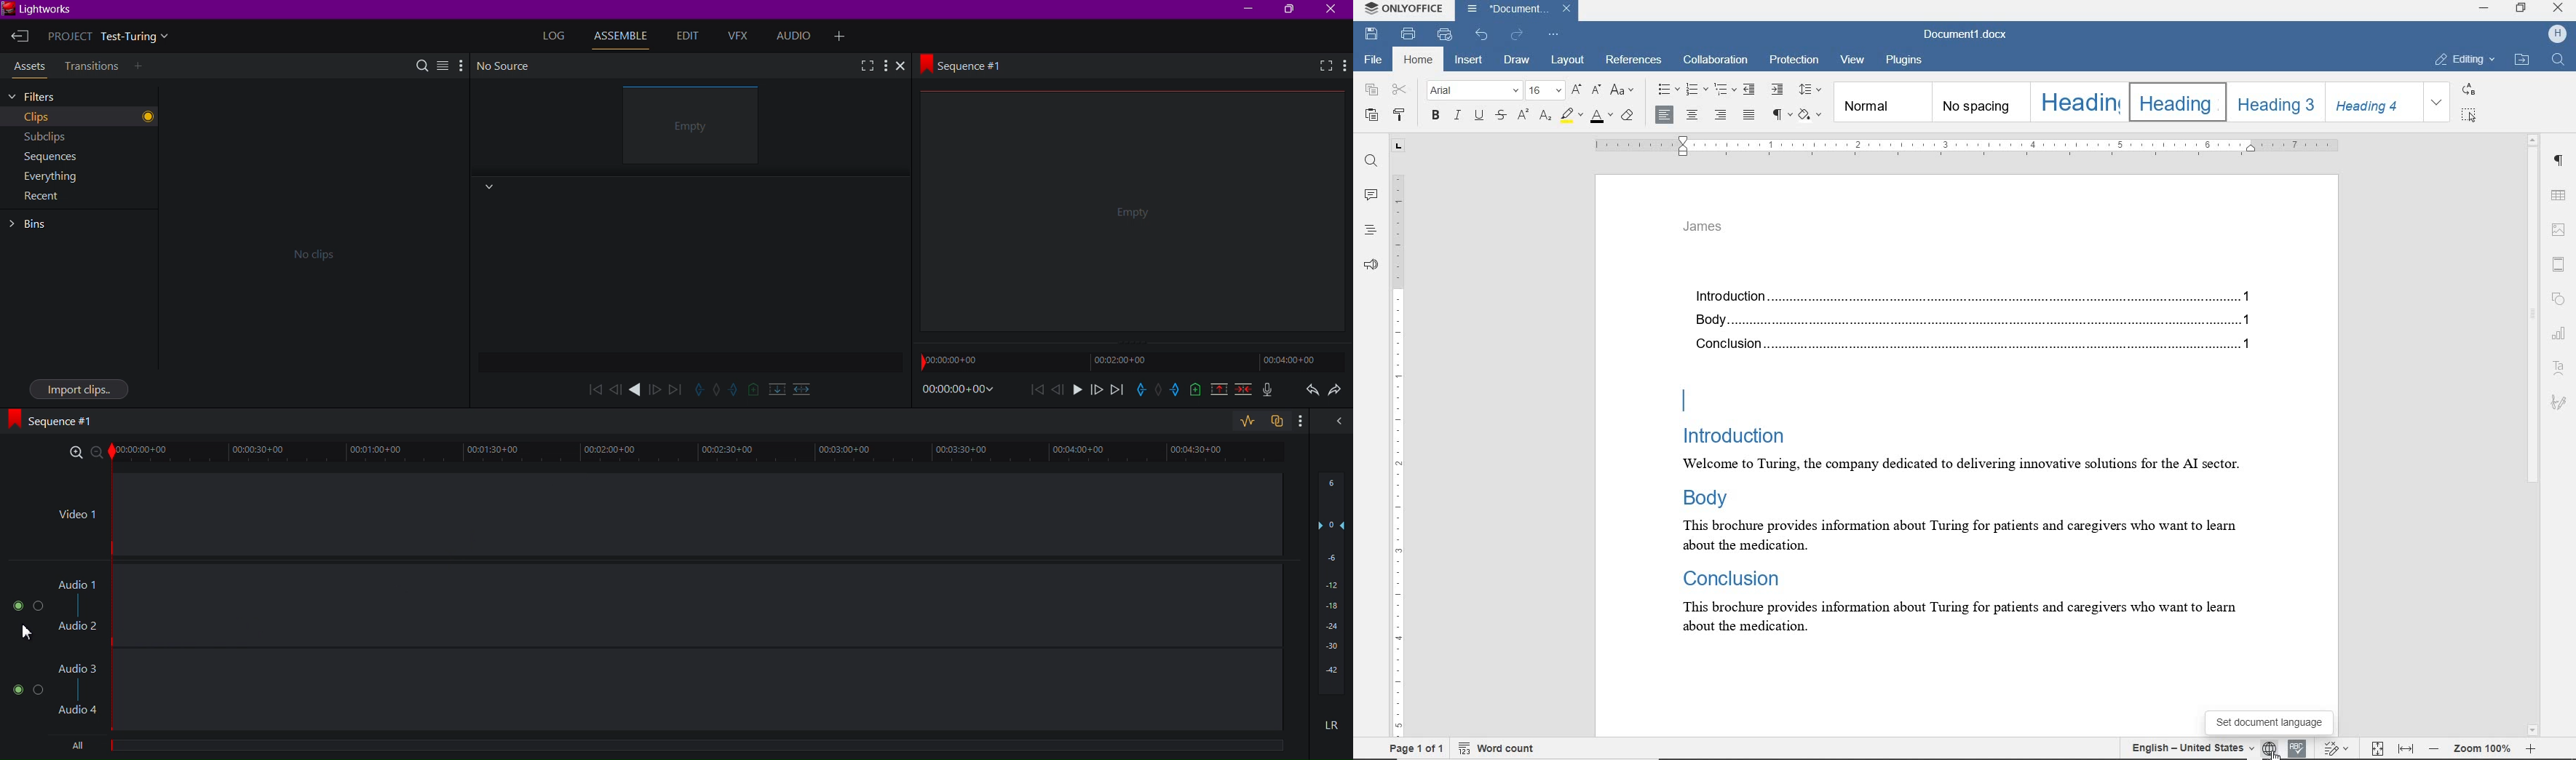 This screenshot has height=784, width=2576. Describe the element at coordinates (1309, 392) in the screenshot. I see `Undo` at that location.